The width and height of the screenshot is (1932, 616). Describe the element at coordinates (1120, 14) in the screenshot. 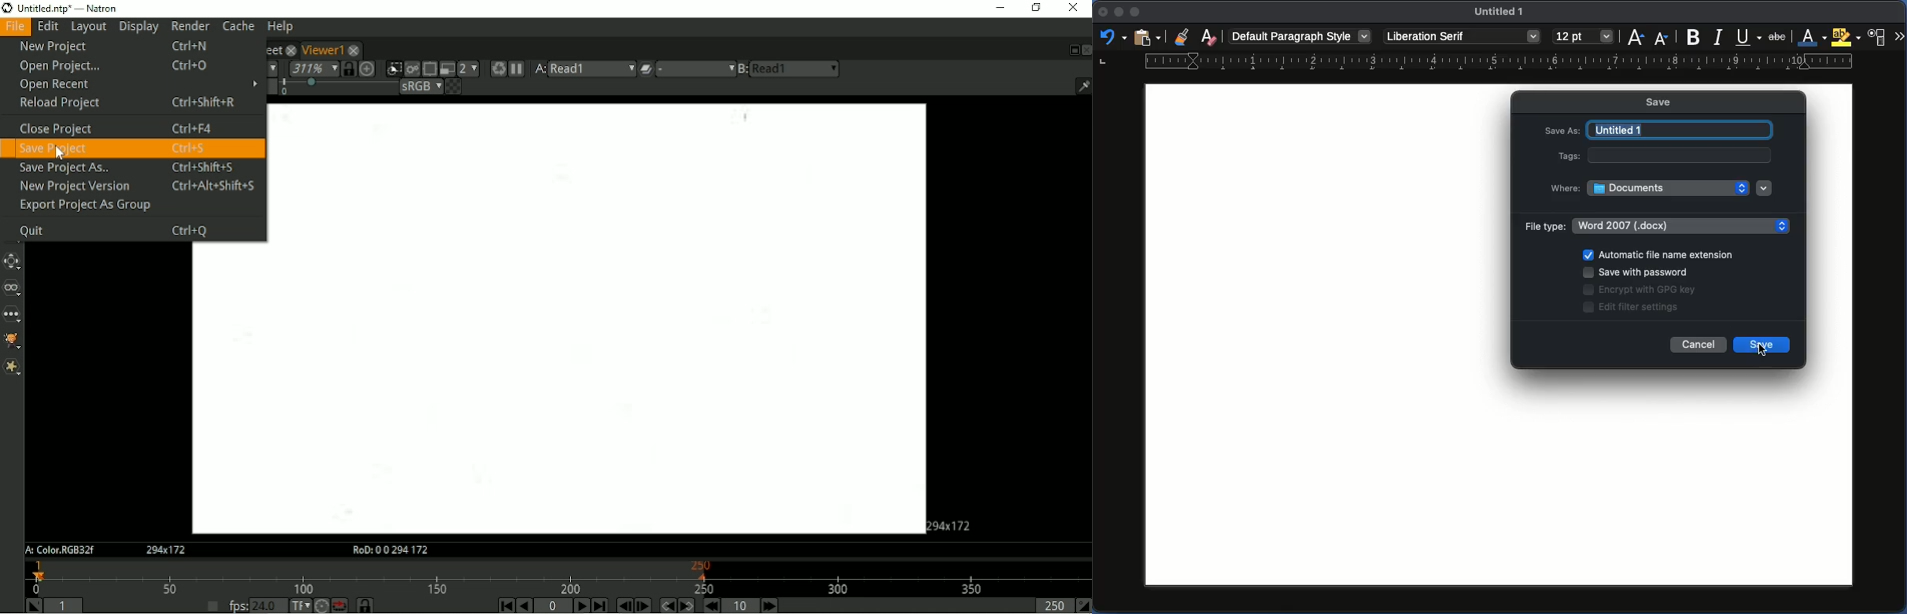

I see `Minimize` at that location.